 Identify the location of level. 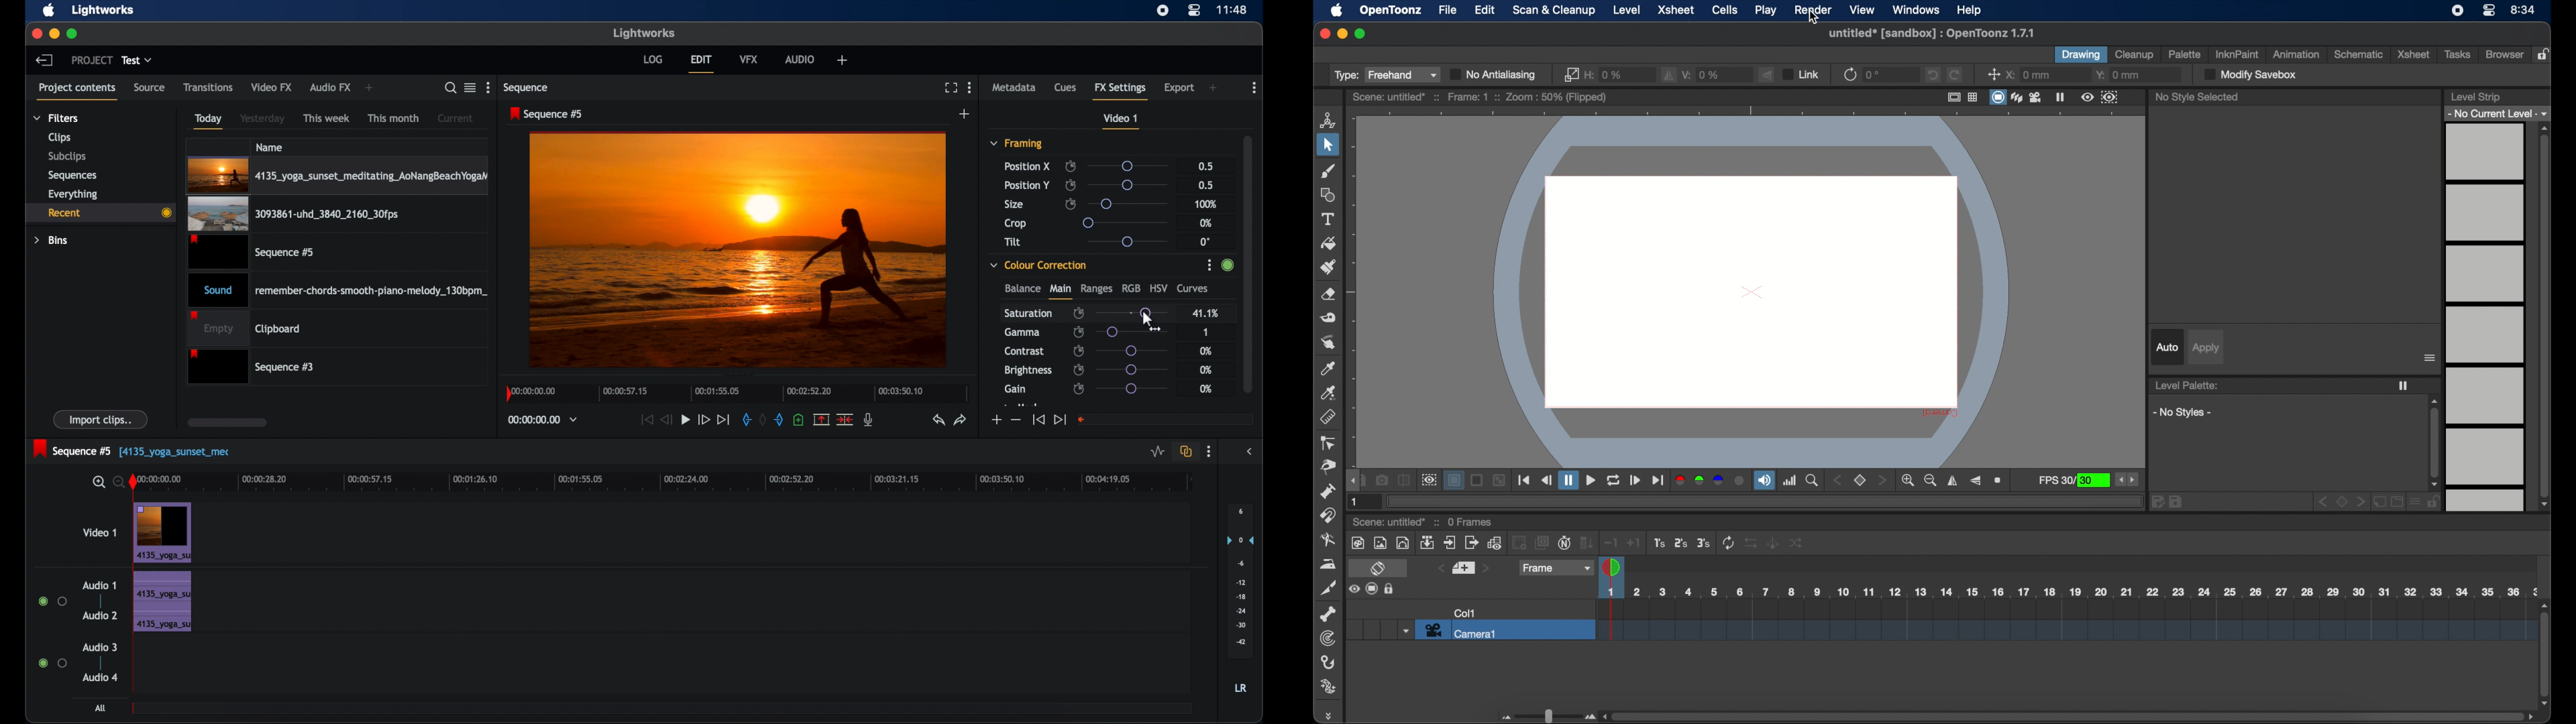
(1627, 10).